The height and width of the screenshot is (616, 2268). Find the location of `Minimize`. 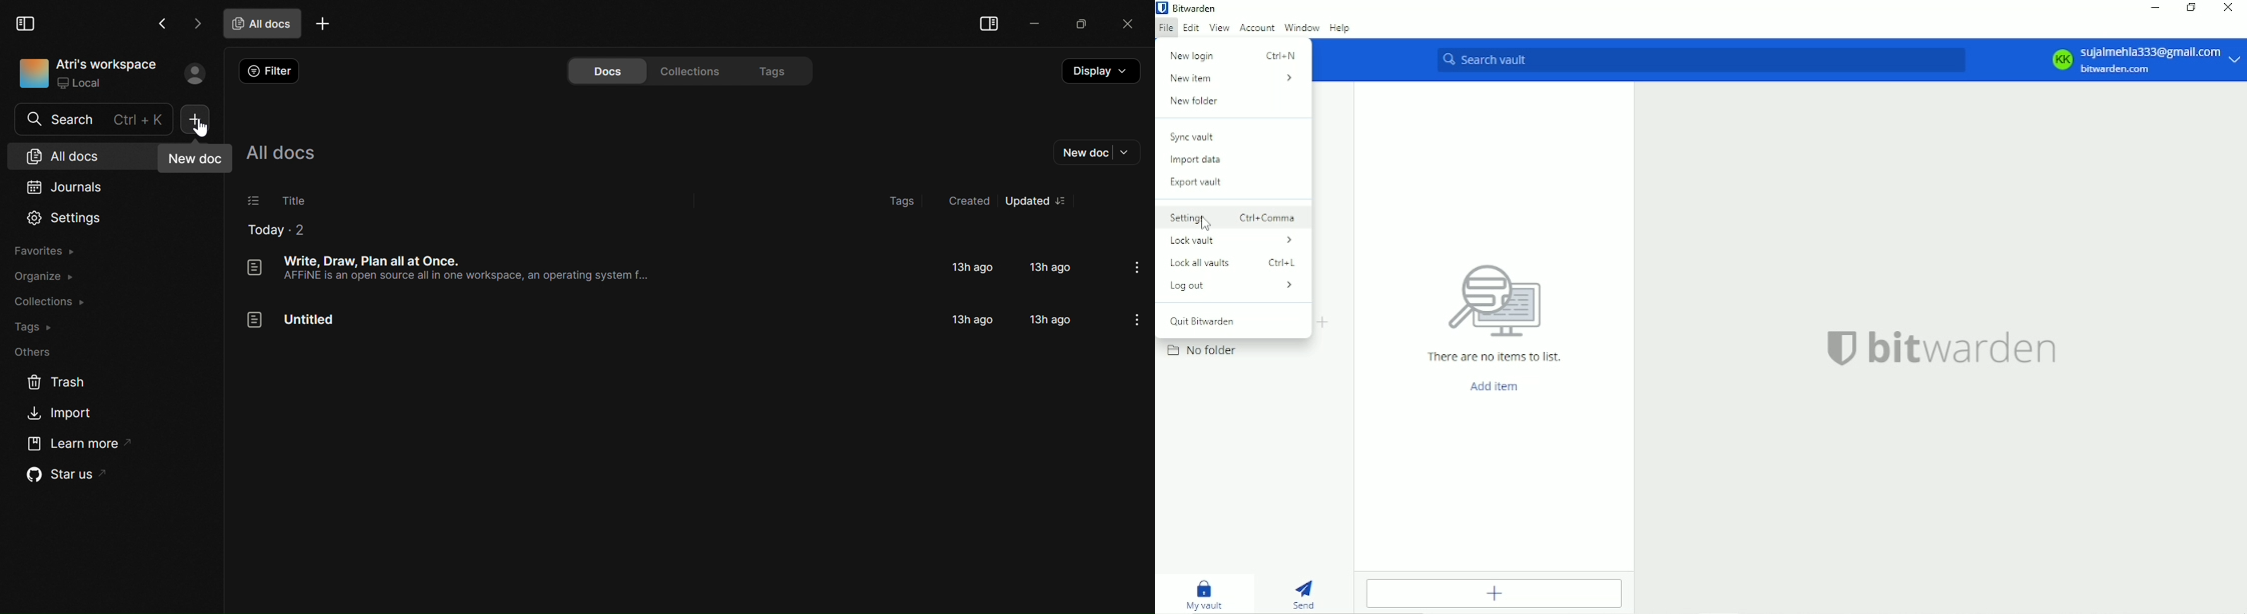

Minimize is located at coordinates (2155, 8).